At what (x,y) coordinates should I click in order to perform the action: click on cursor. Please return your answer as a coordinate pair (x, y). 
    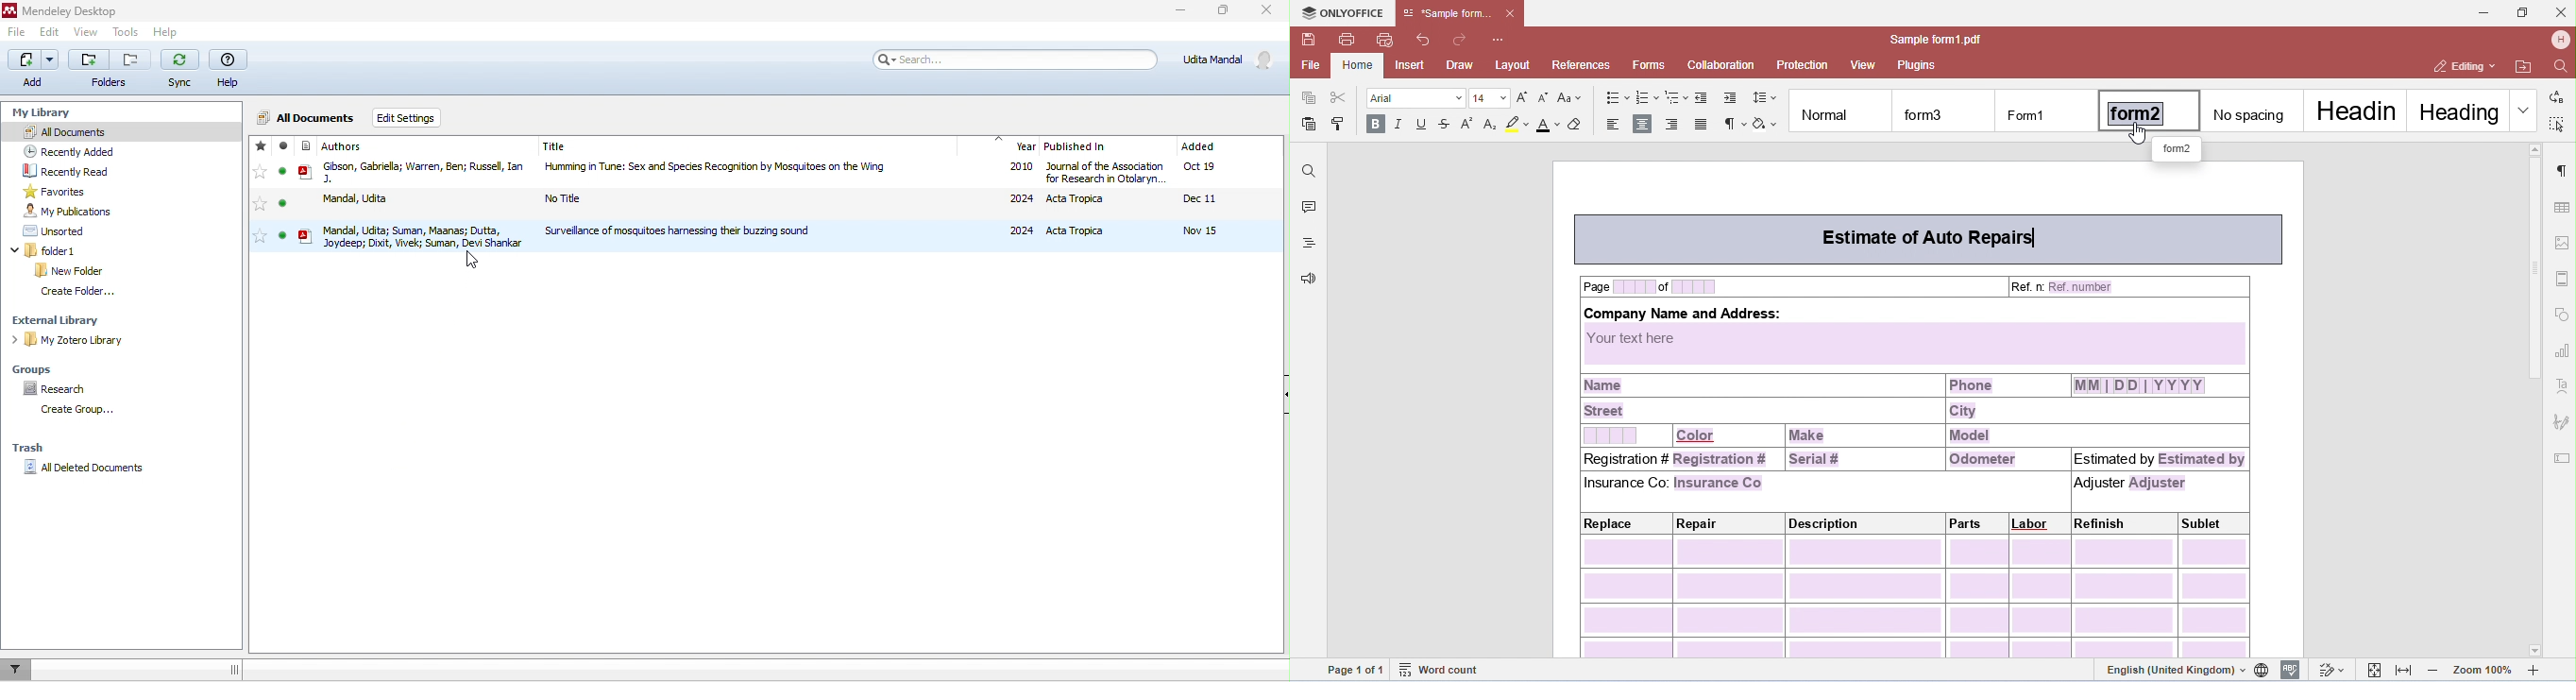
    Looking at the image, I should click on (468, 259).